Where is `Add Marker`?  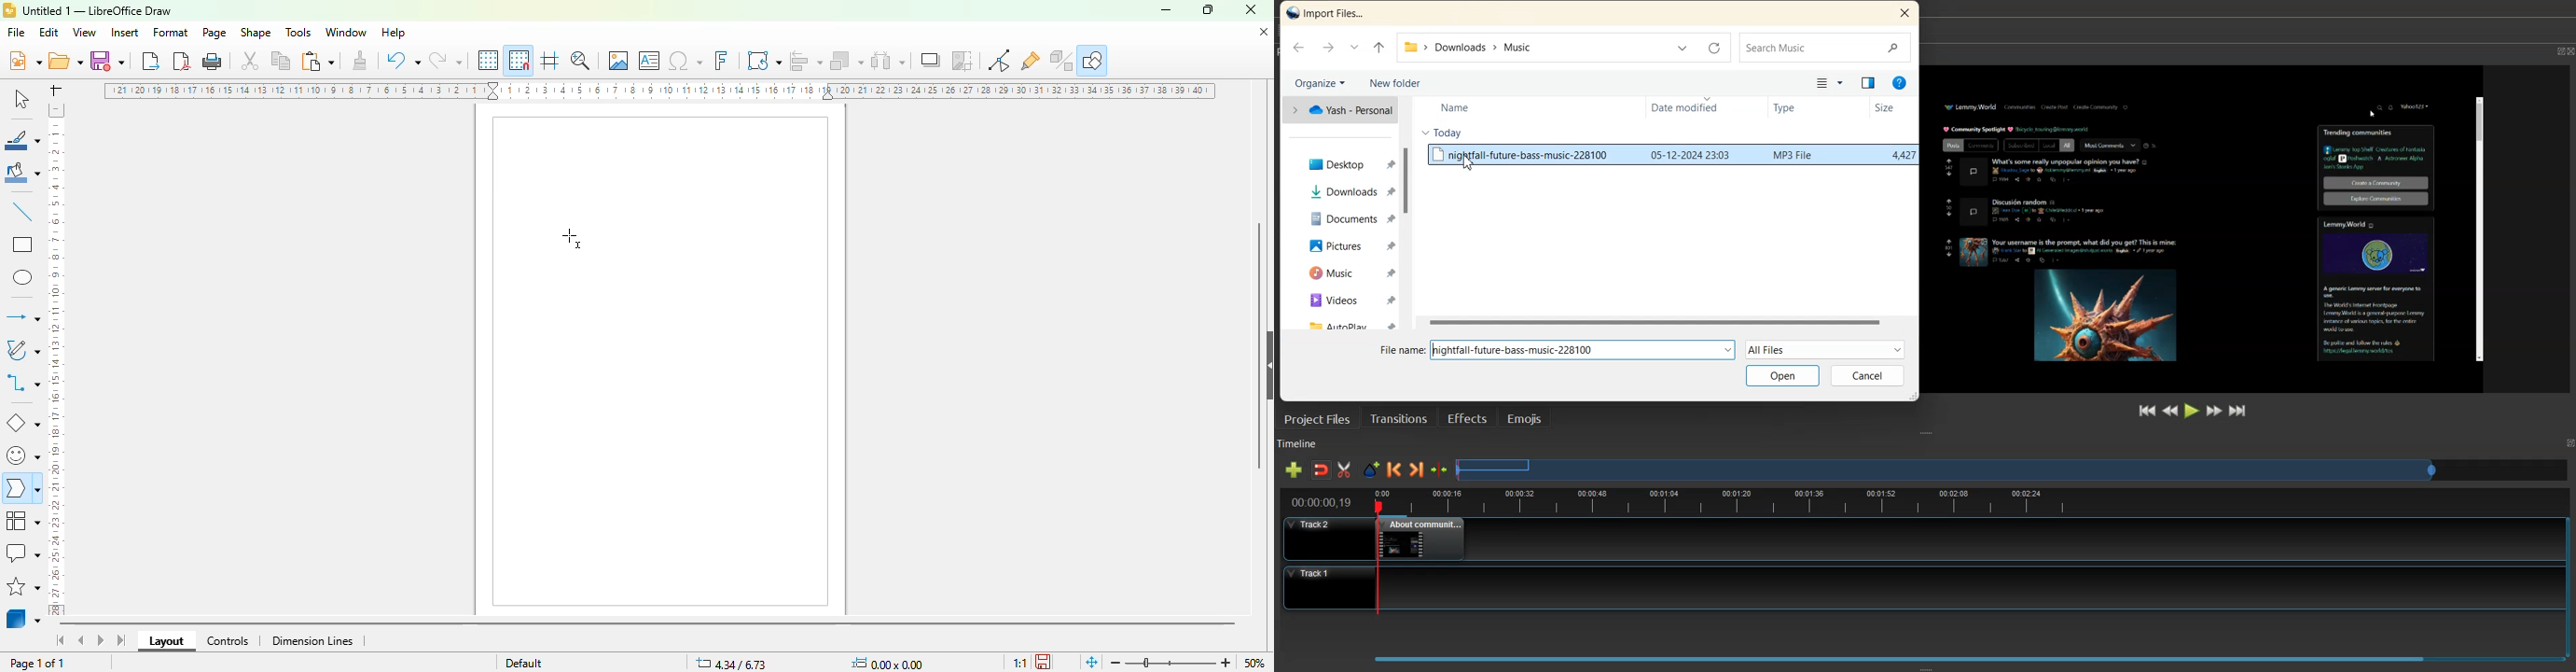 Add Marker is located at coordinates (1371, 470).